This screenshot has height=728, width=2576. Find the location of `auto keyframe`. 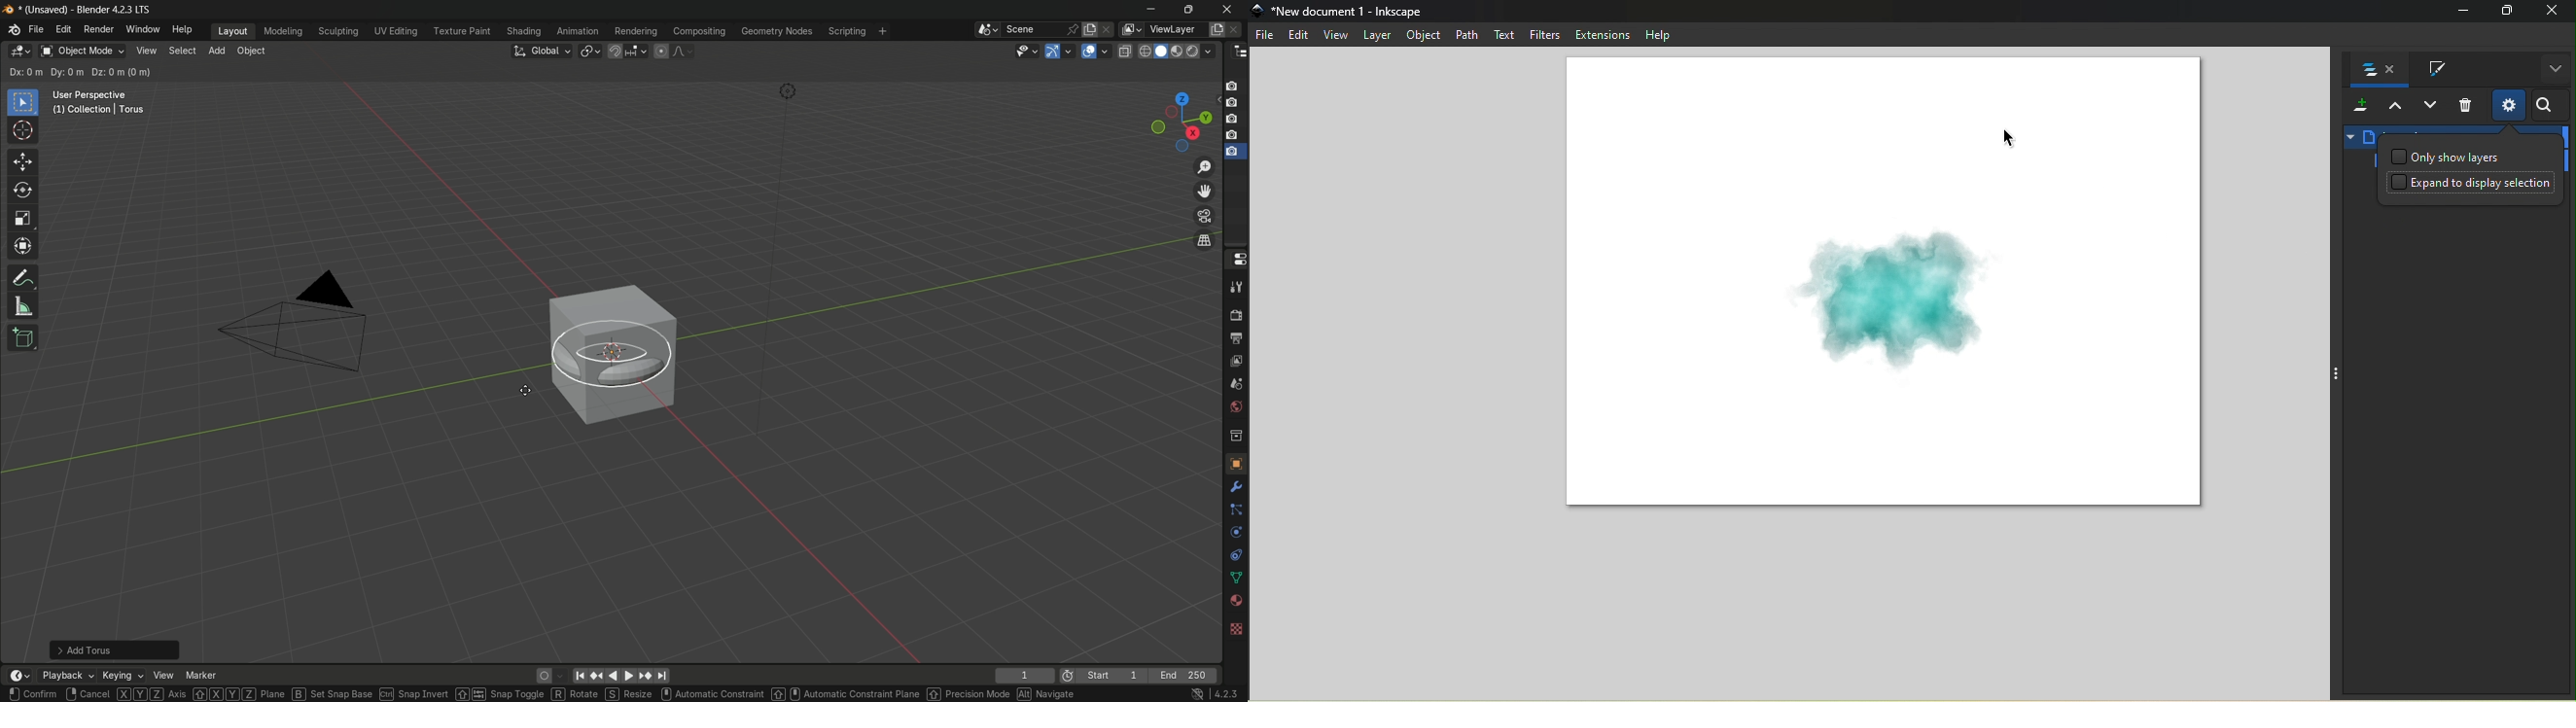

auto keyframe is located at coordinates (560, 676).